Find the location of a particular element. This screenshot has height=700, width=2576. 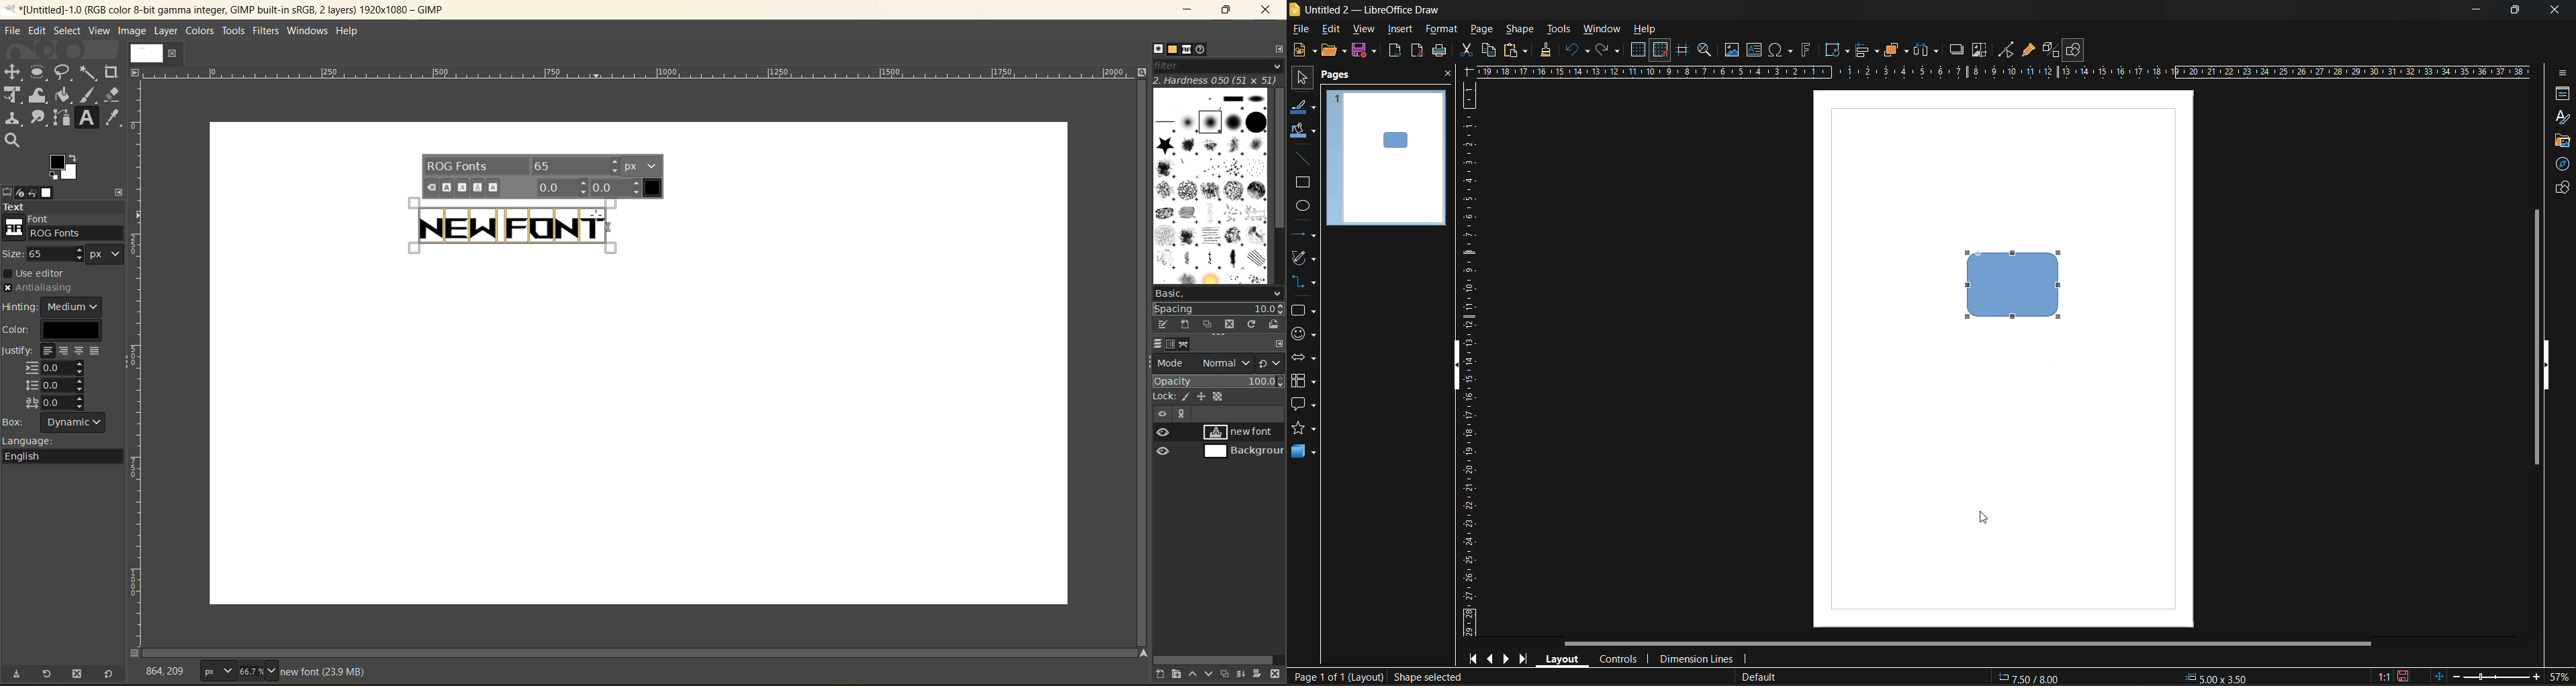

crop image is located at coordinates (1980, 50).